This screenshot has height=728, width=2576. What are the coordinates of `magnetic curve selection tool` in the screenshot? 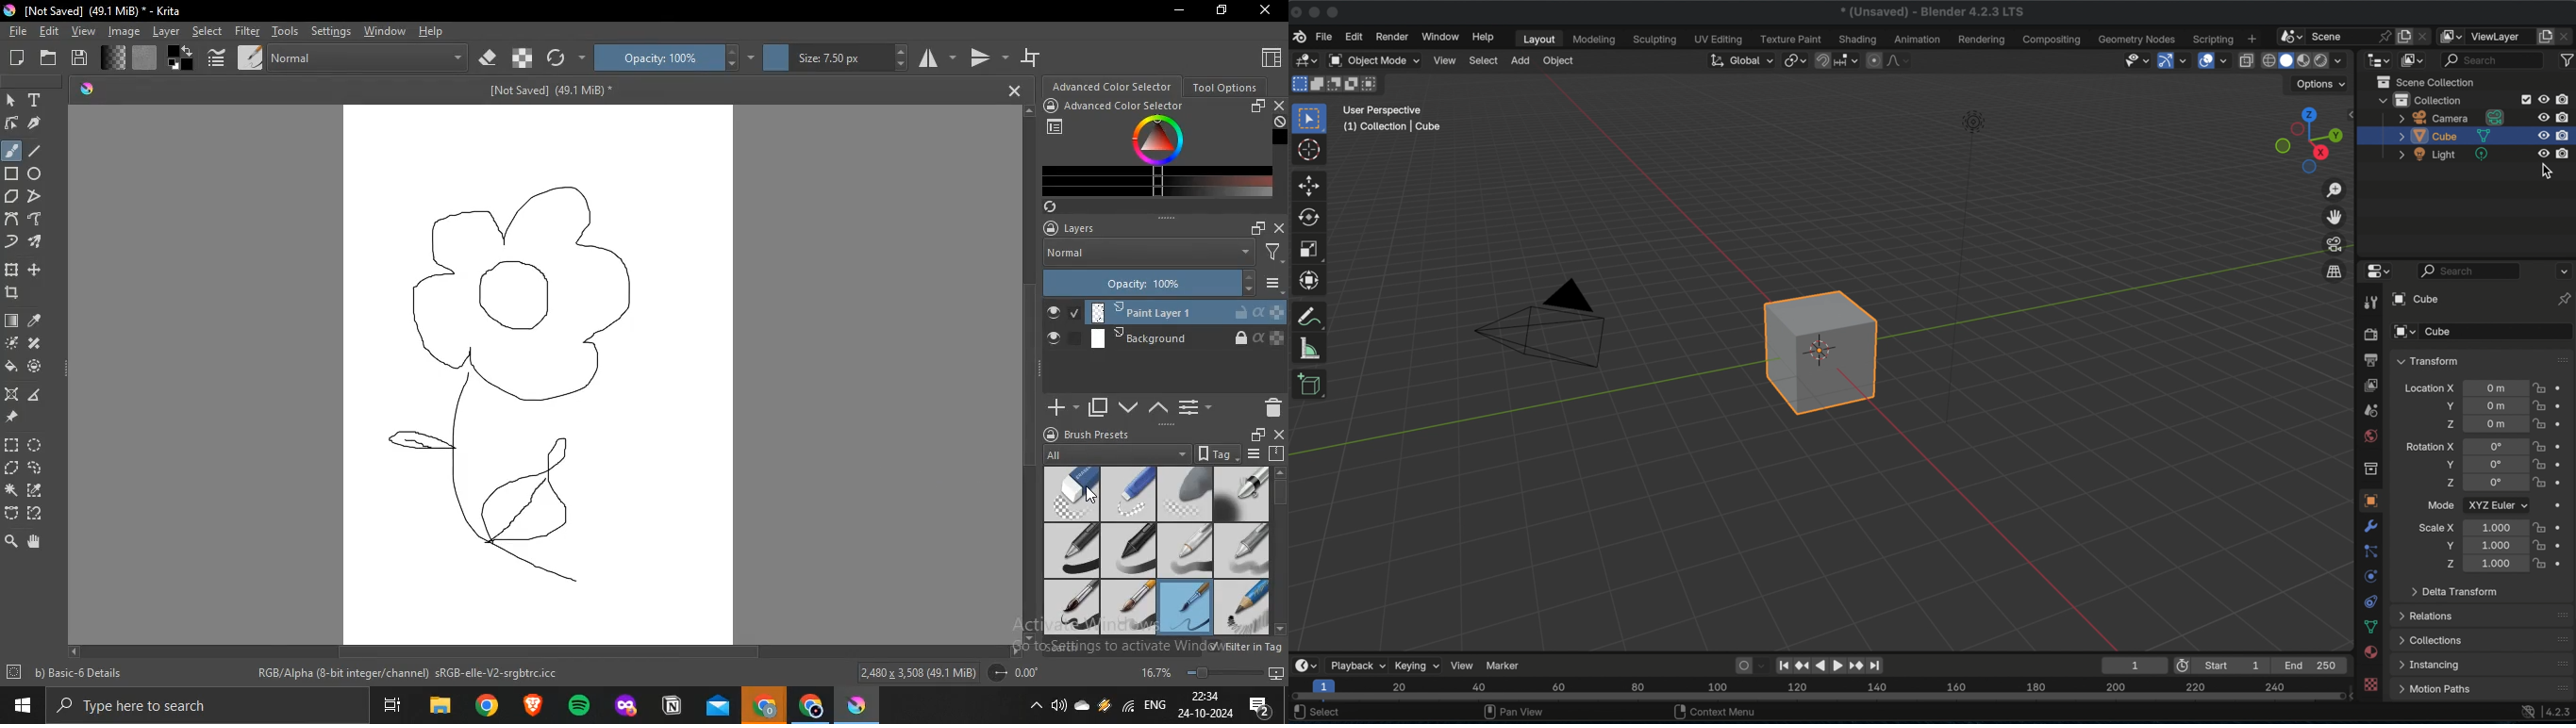 It's located at (37, 513).